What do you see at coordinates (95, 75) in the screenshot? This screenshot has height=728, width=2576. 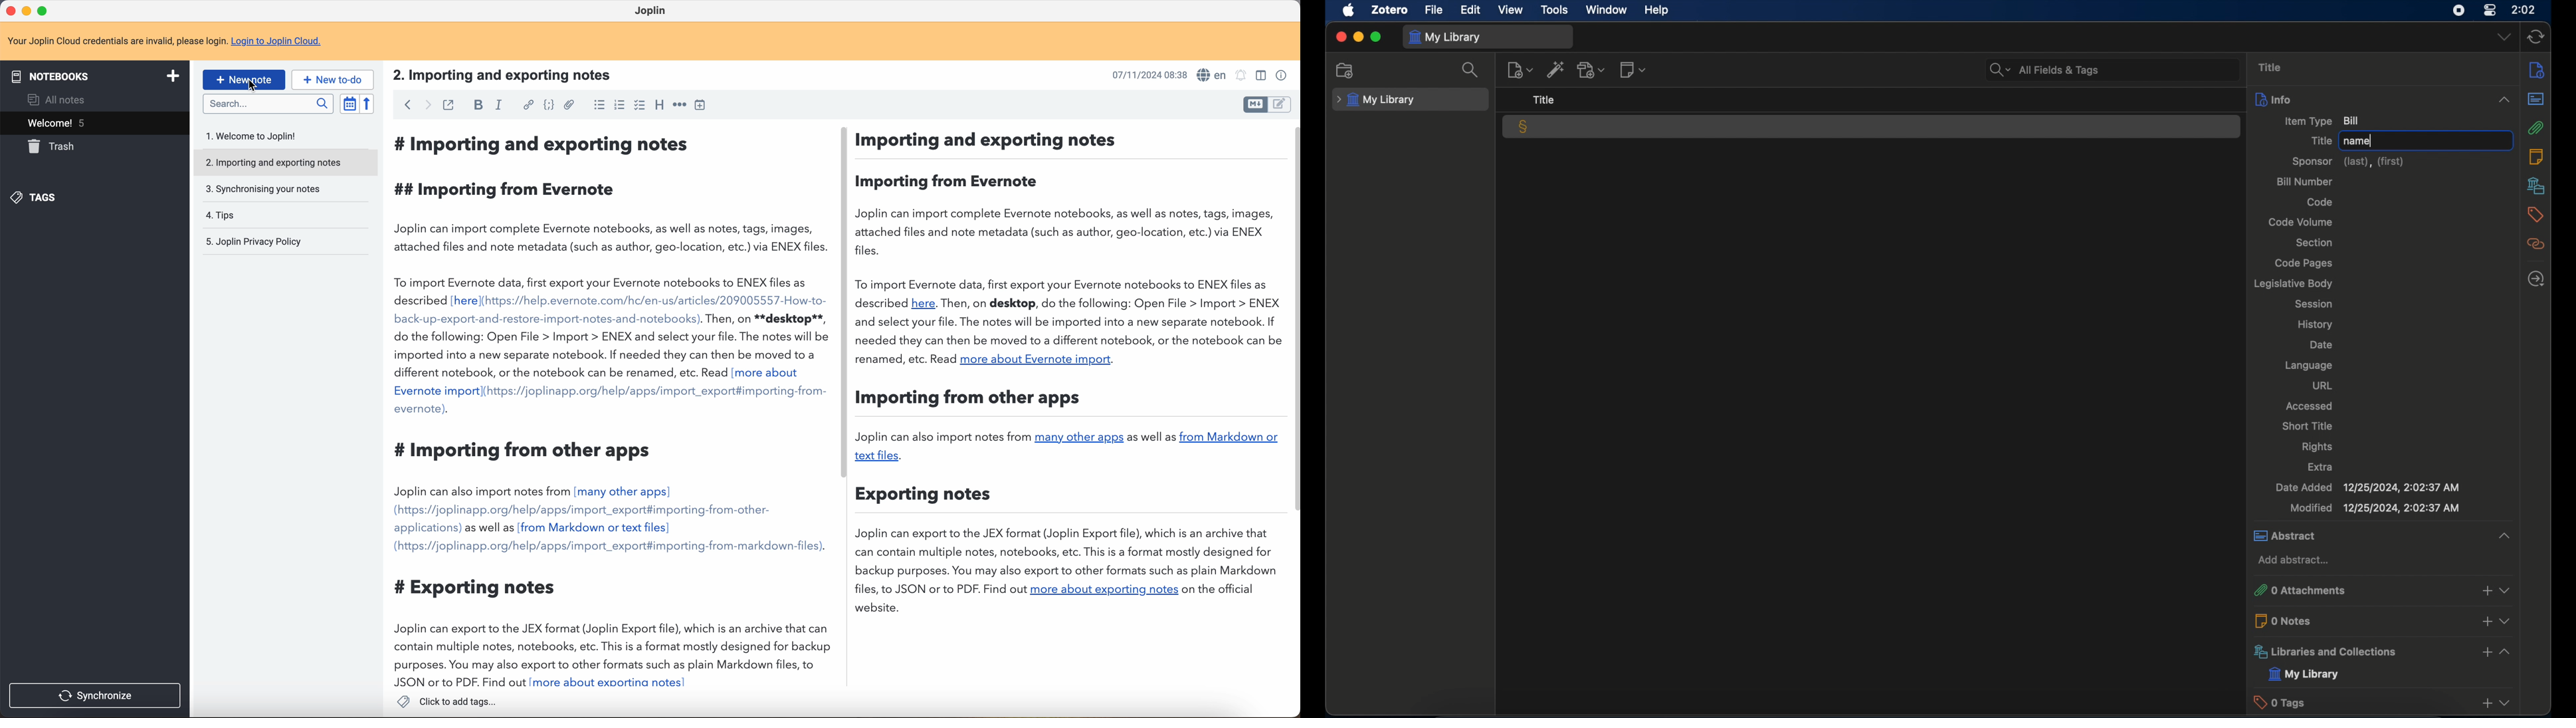 I see `notebooks` at bounding box center [95, 75].